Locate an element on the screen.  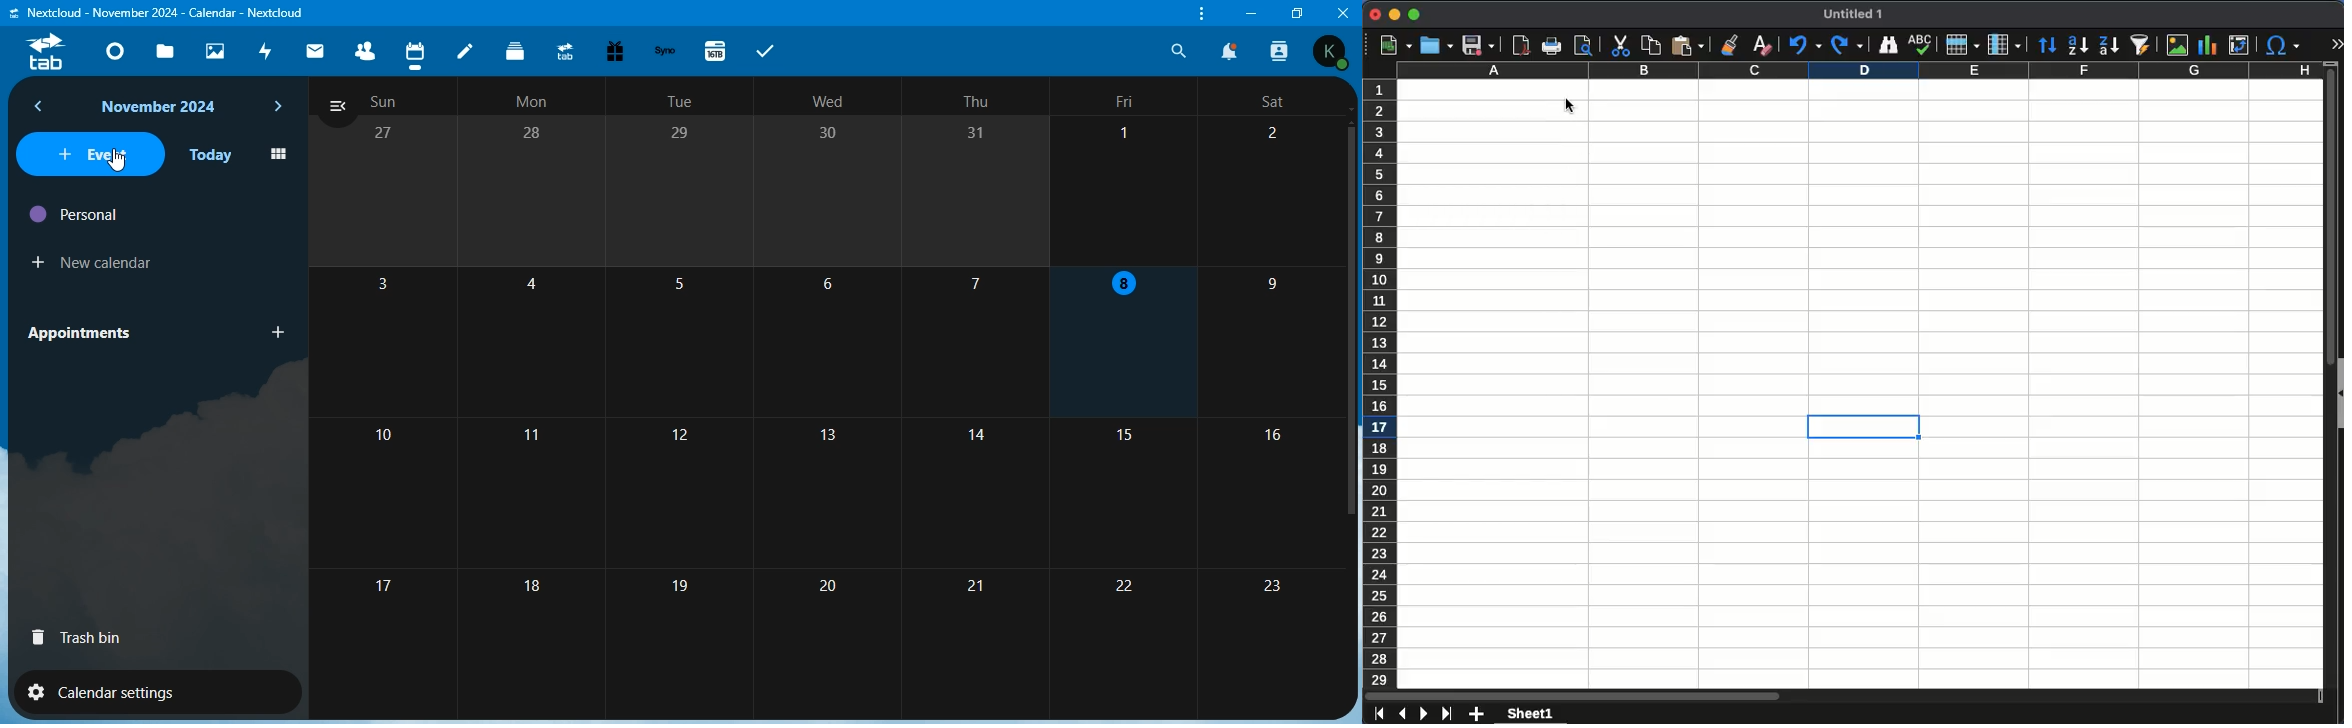
previous sheet is located at coordinates (1401, 714).